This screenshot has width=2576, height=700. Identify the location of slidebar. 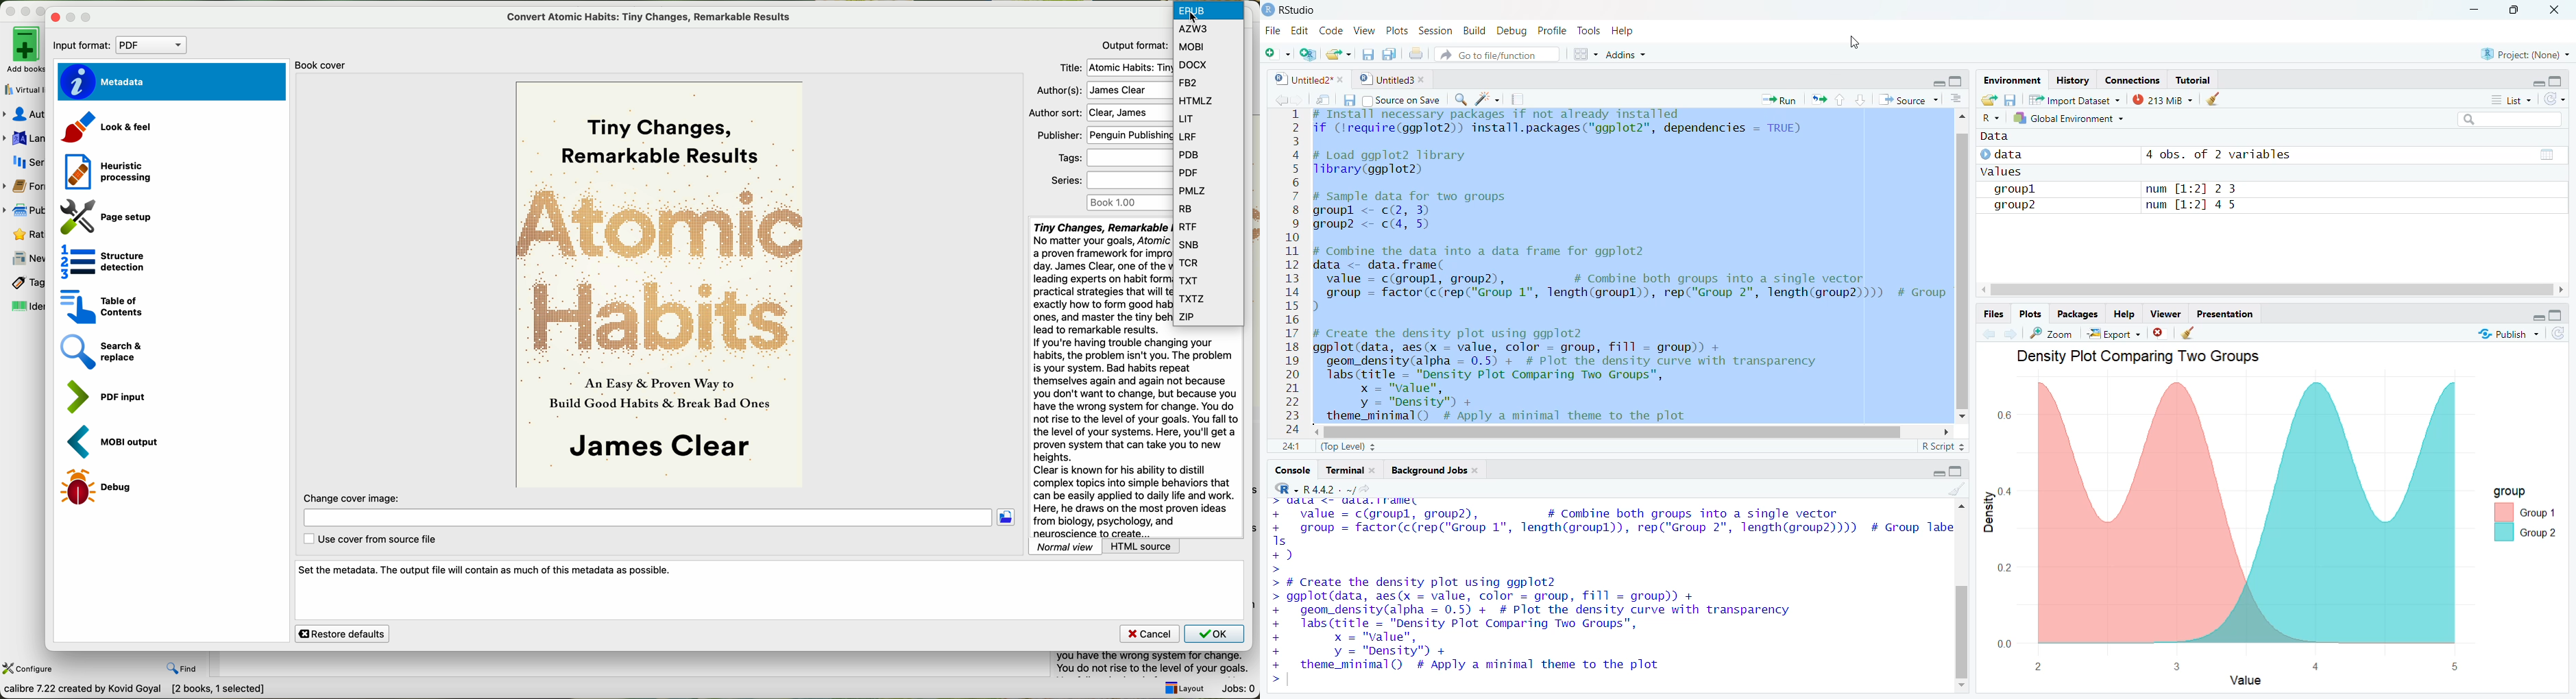
(1965, 282).